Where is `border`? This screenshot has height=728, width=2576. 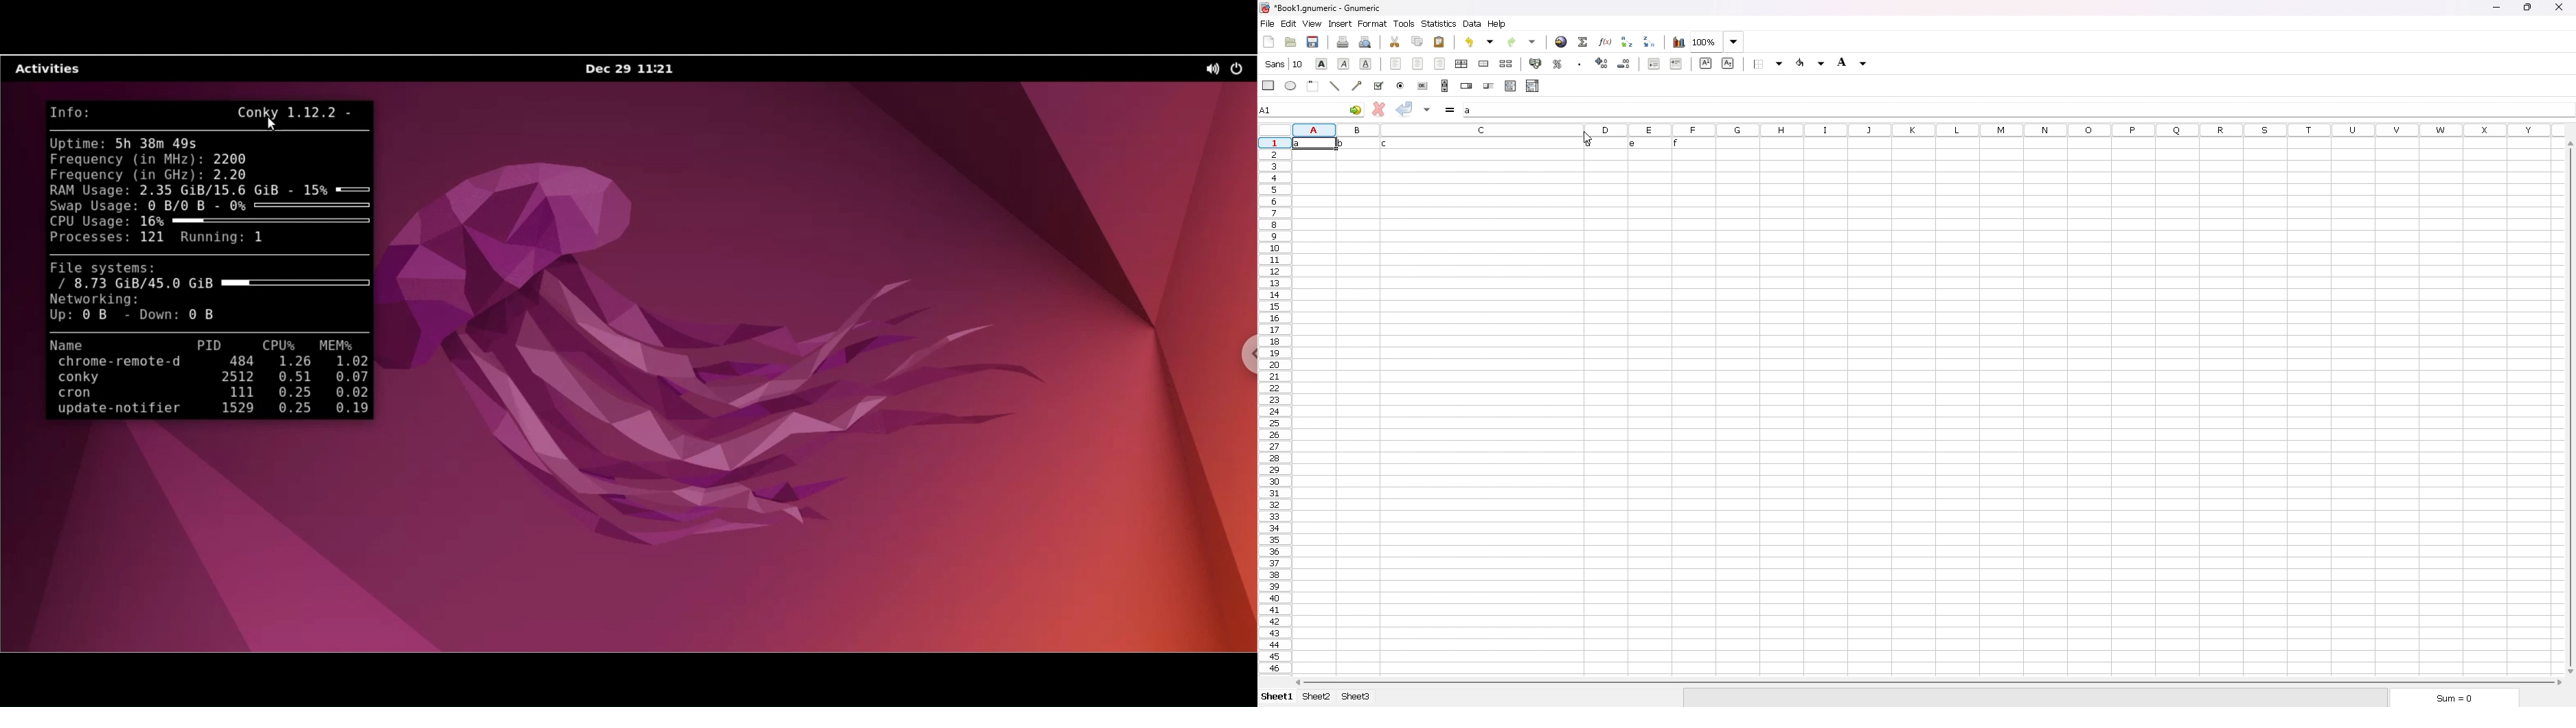
border is located at coordinates (1769, 63).